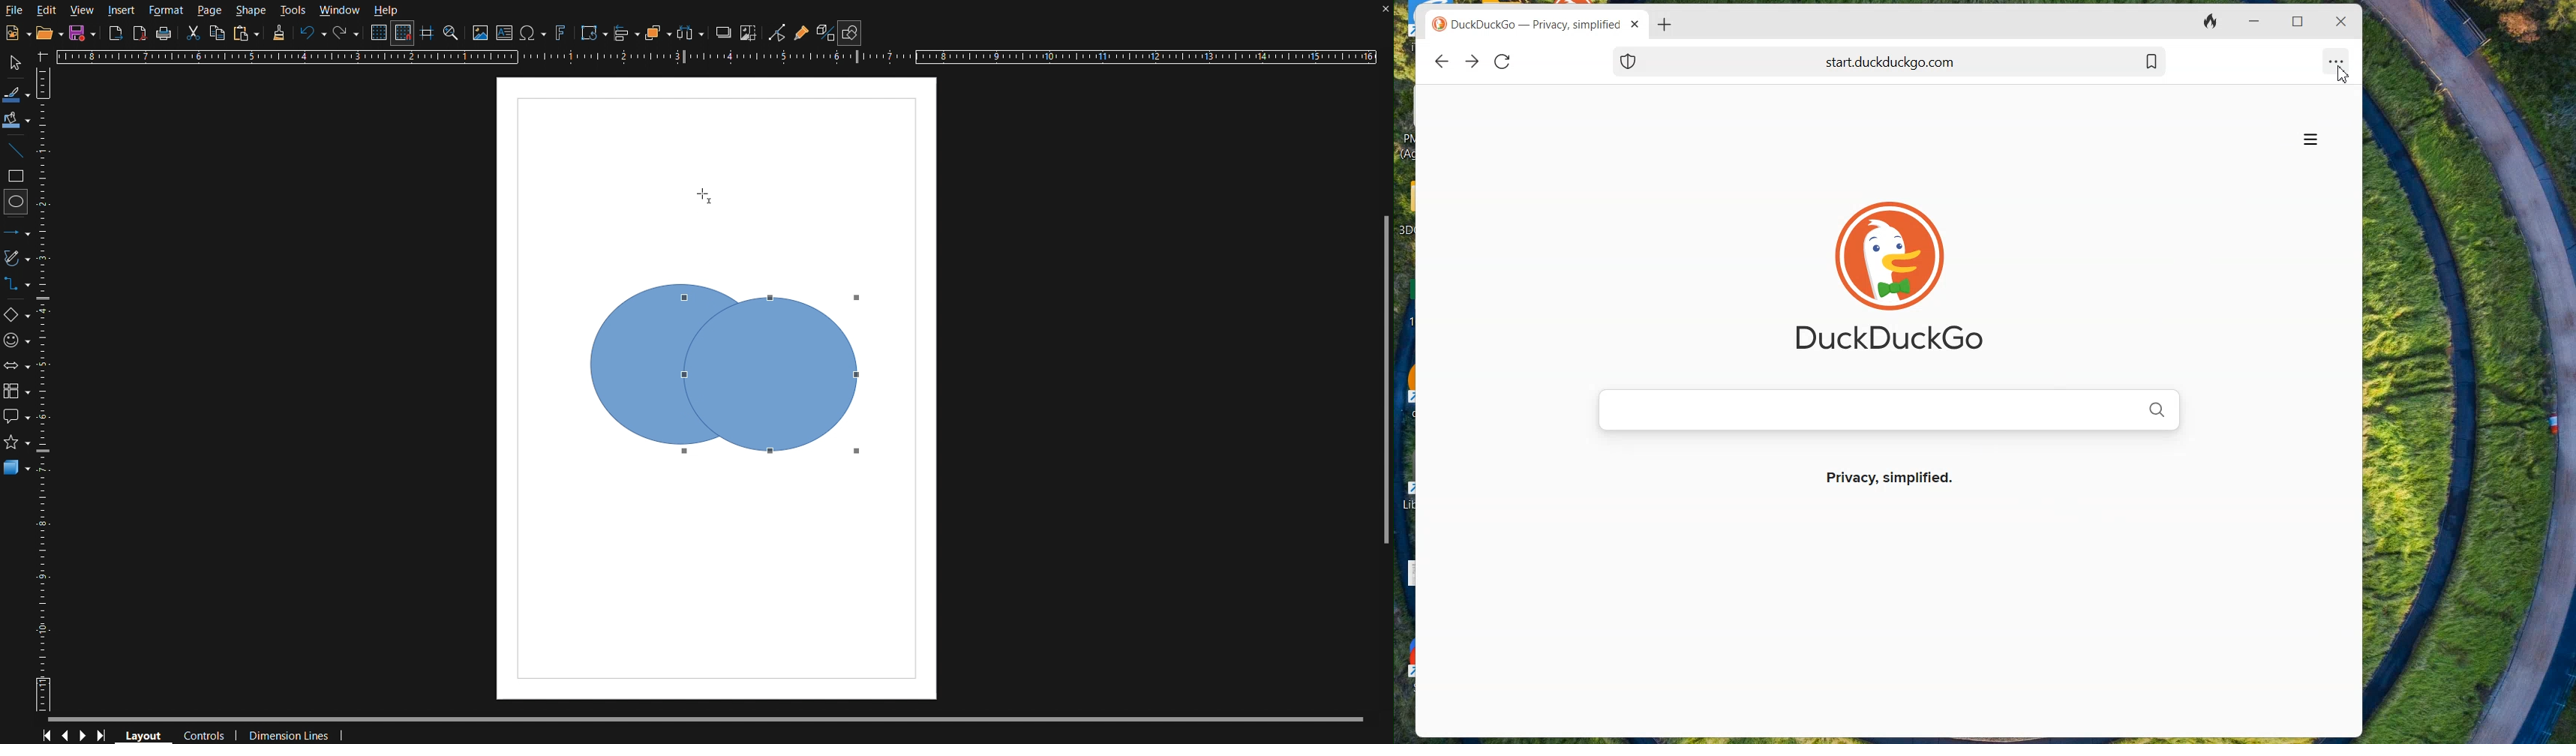  I want to click on Insert Special Character, so click(533, 33).